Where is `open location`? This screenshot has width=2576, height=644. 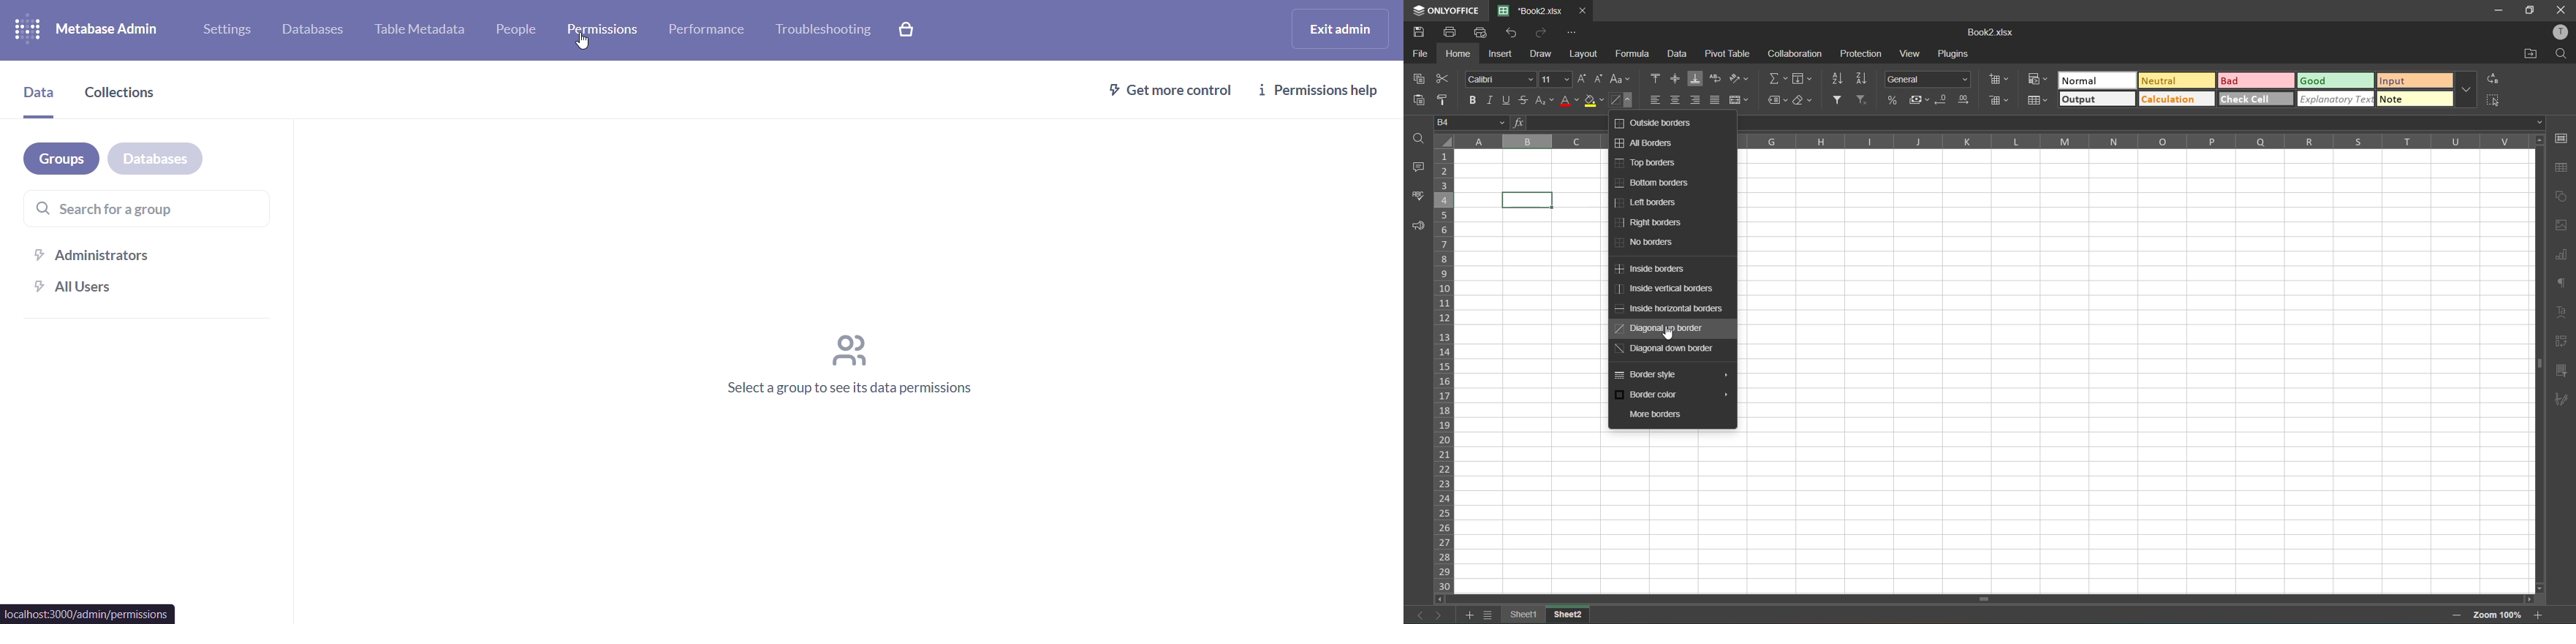 open location is located at coordinates (2530, 54).